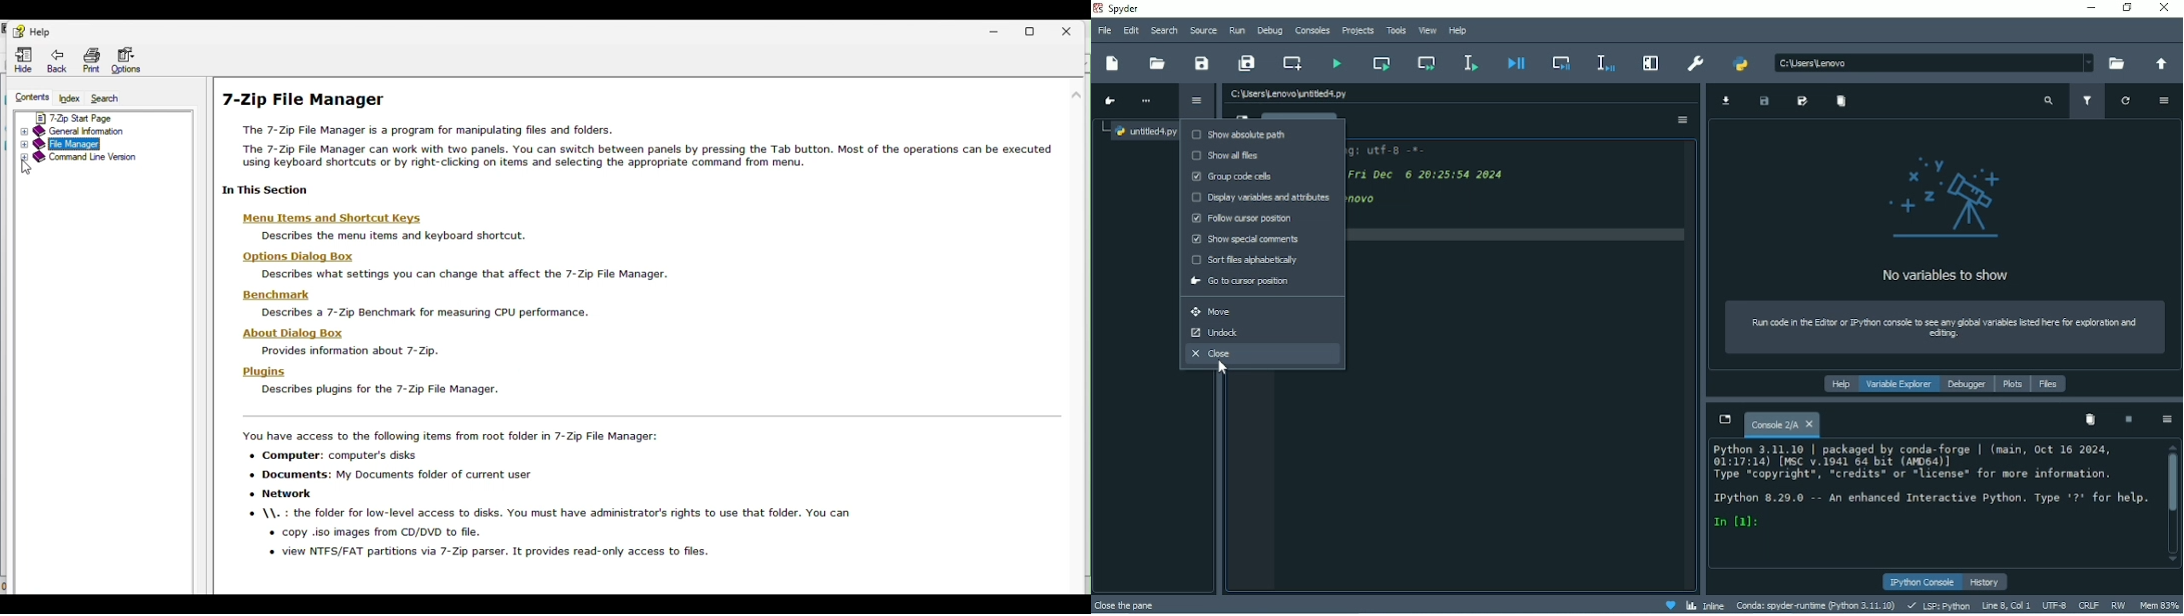 This screenshot has width=2184, height=616. Describe the element at coordinates (1357, 31) in the screenshot. I see `Projects` at that location.